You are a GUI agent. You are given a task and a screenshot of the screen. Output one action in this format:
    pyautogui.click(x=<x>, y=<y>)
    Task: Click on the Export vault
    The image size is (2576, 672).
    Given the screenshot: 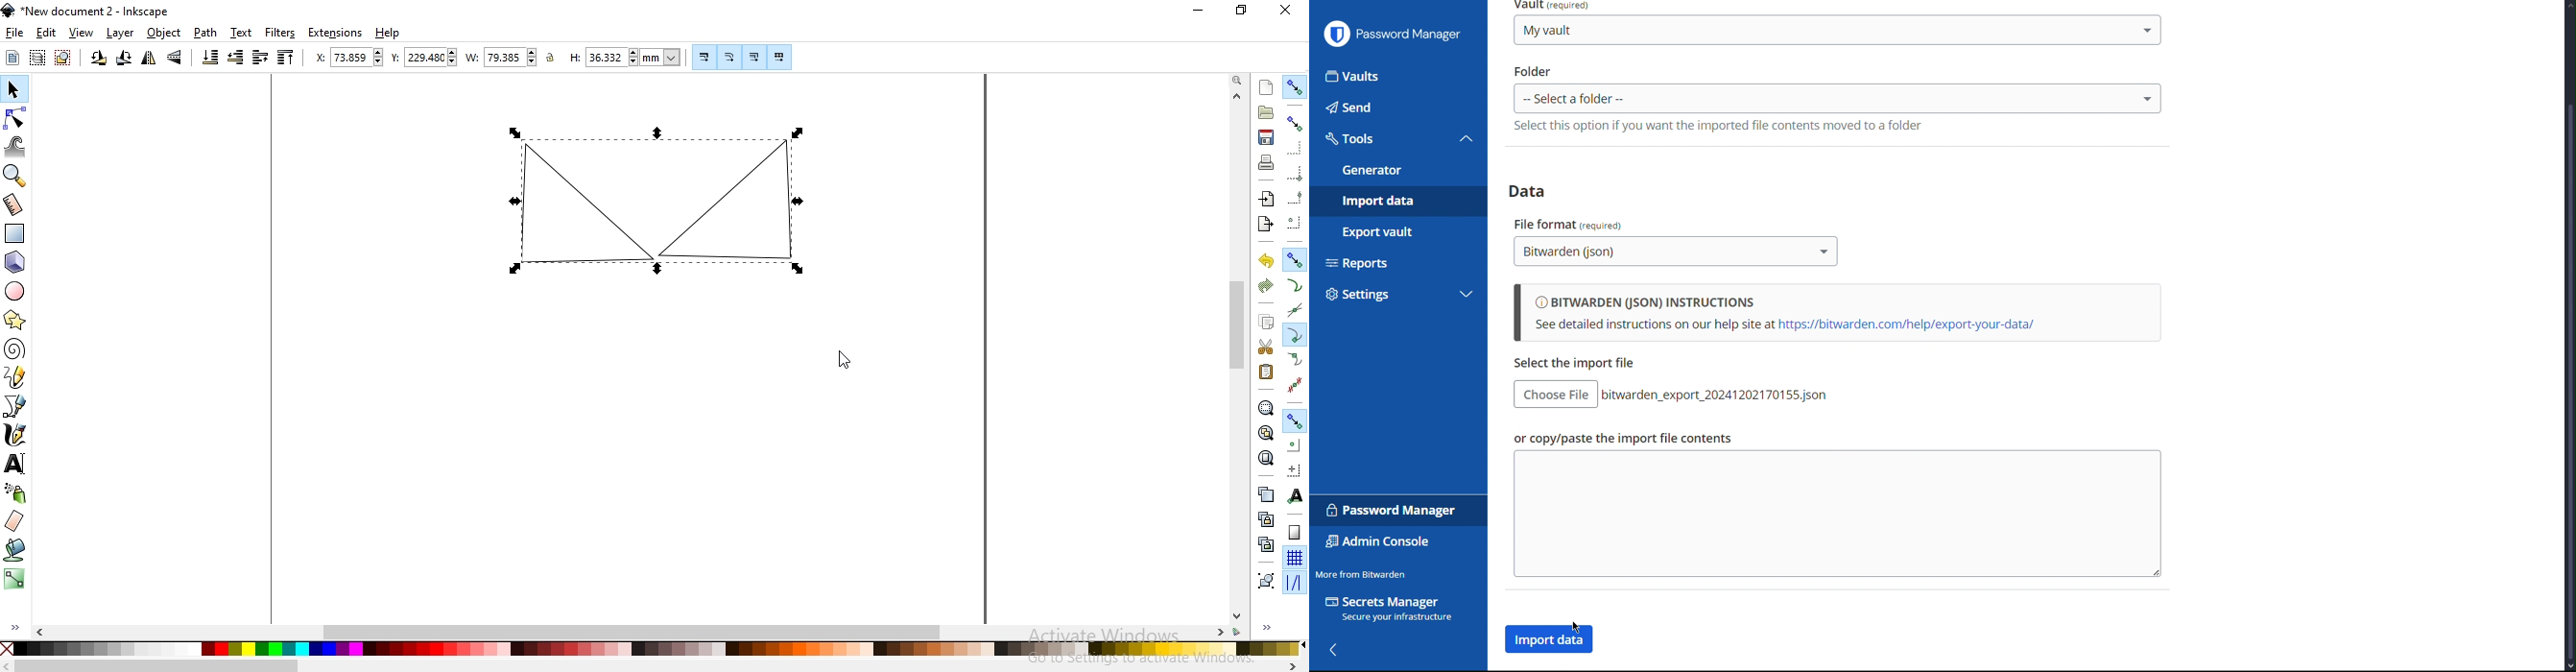 What is the action you would take?
    pyautogui.click(x=1393, y=231)
    